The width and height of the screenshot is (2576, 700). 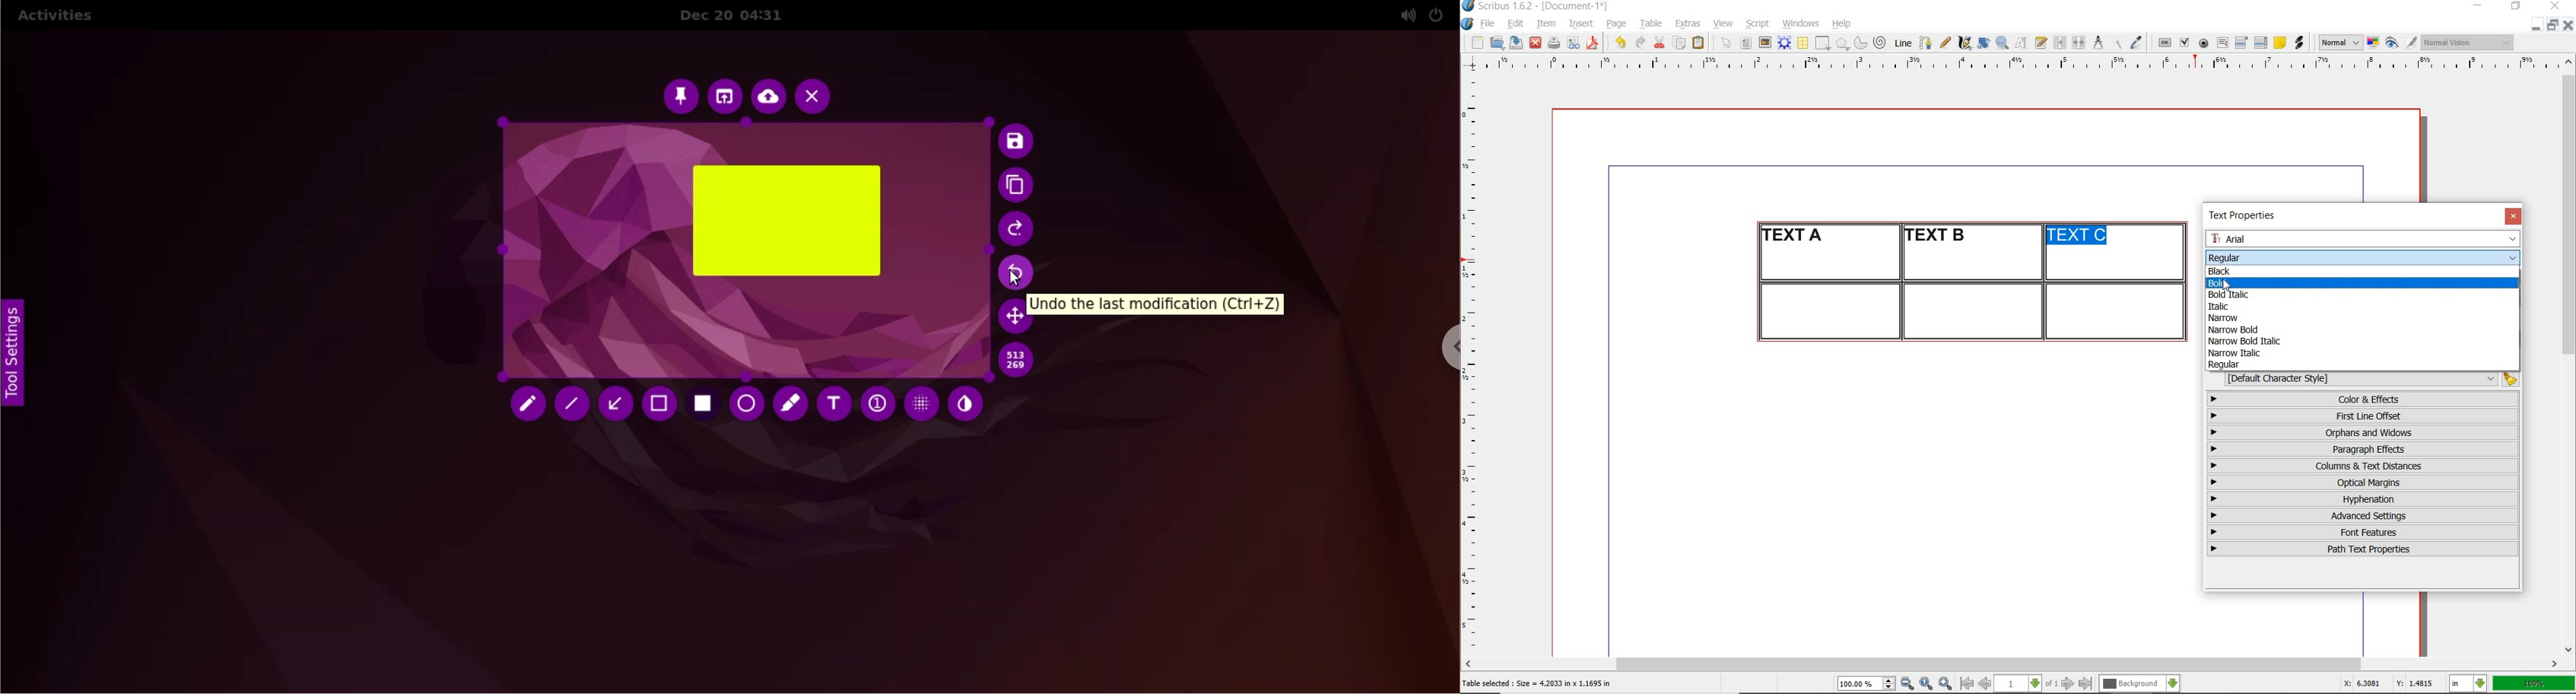 I want to click on default character style, so click(x=2368, y=379).